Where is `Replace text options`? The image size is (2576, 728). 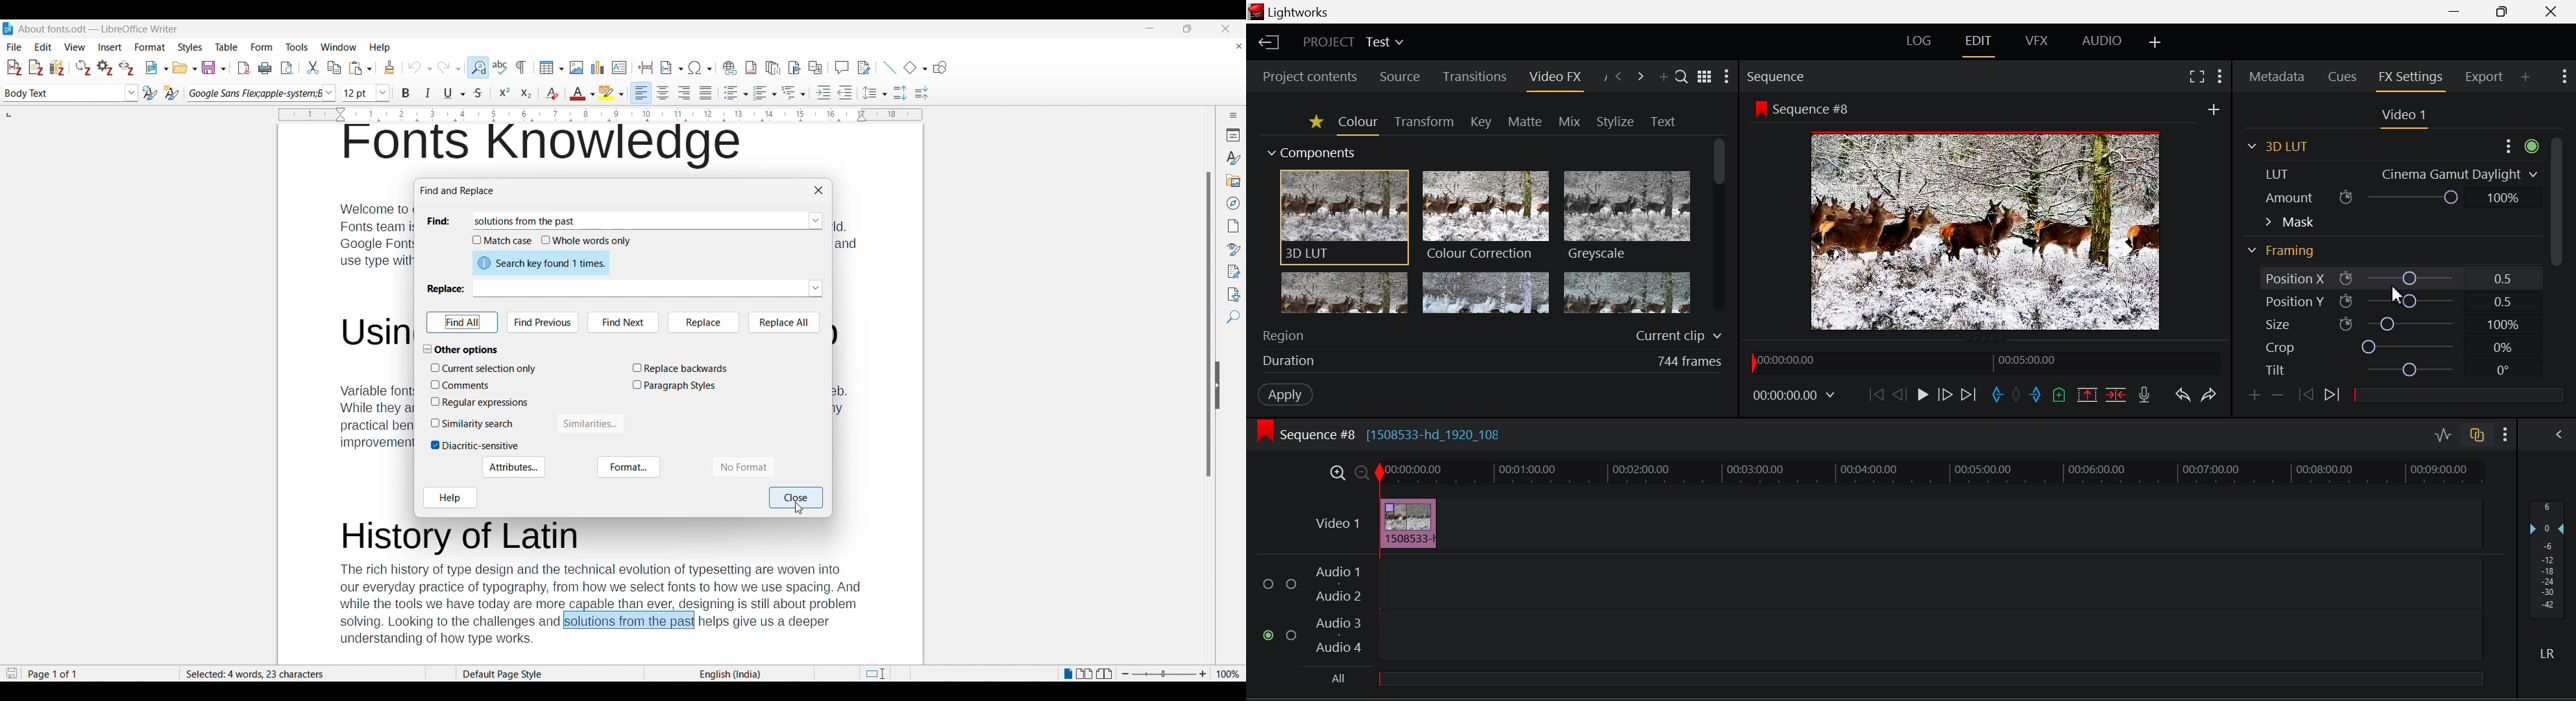 Replace text options is located at coordinates (815, 288).